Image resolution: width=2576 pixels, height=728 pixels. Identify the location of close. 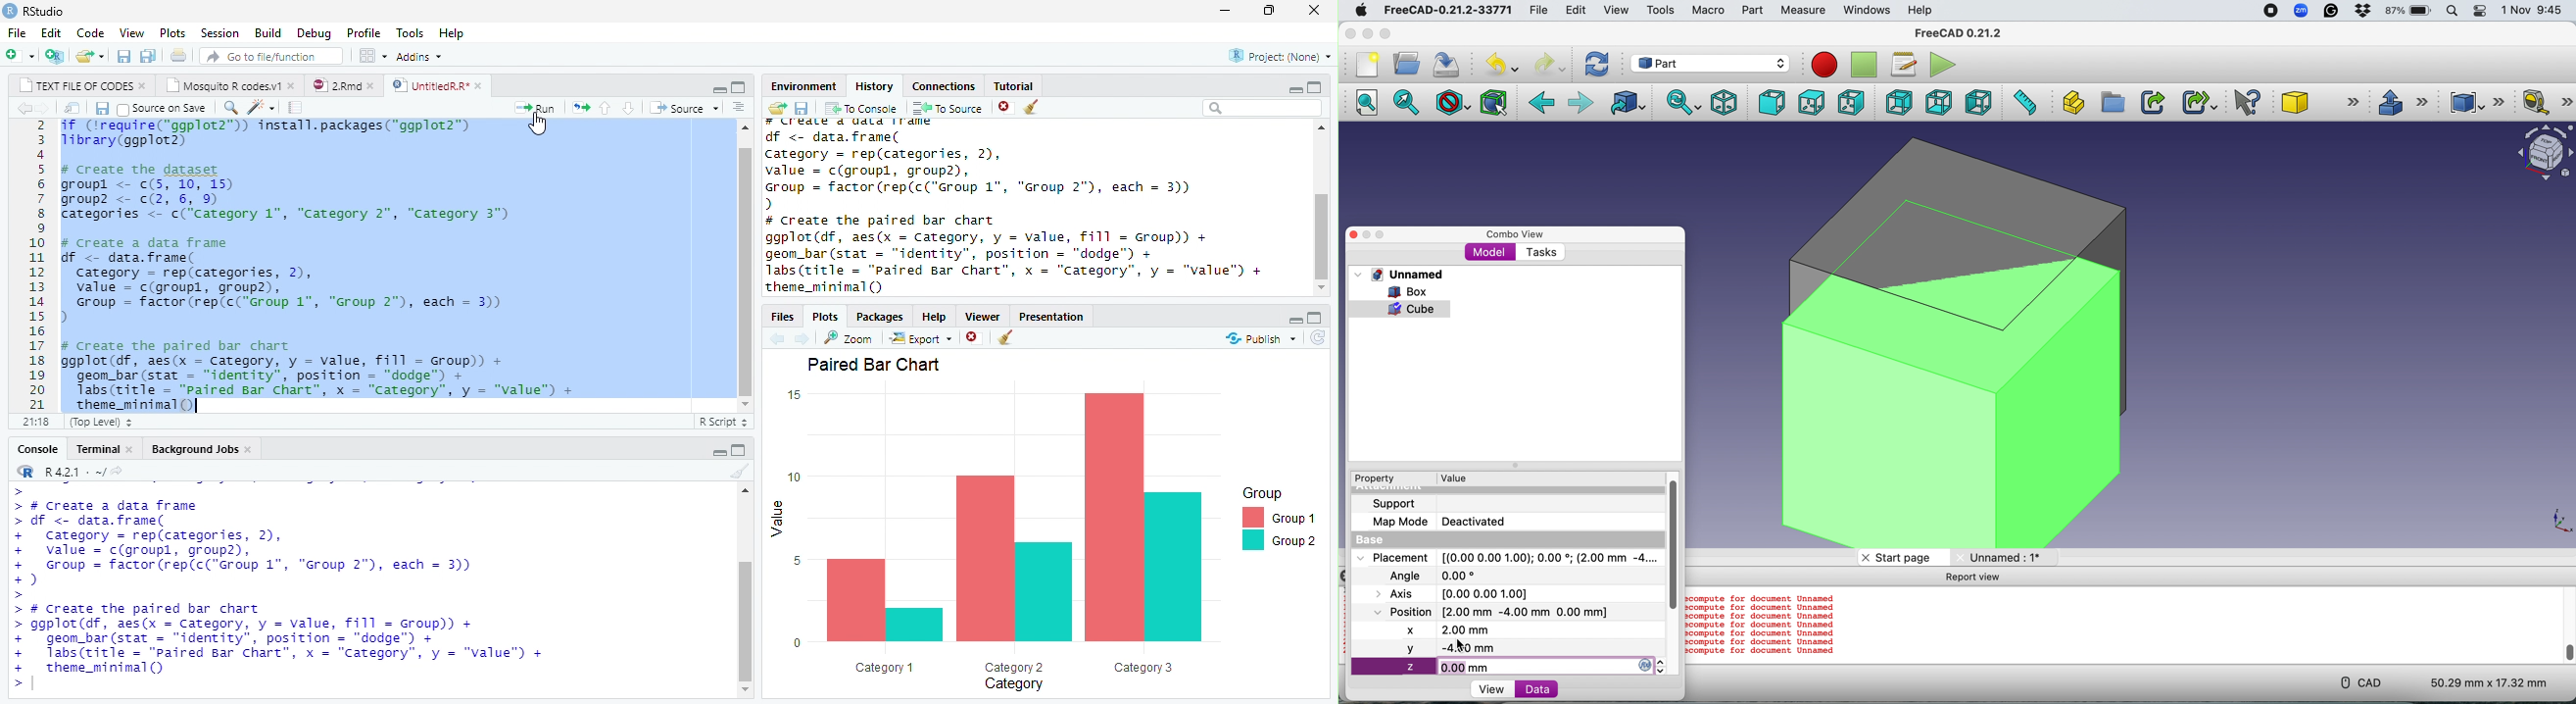
(1312, 11).